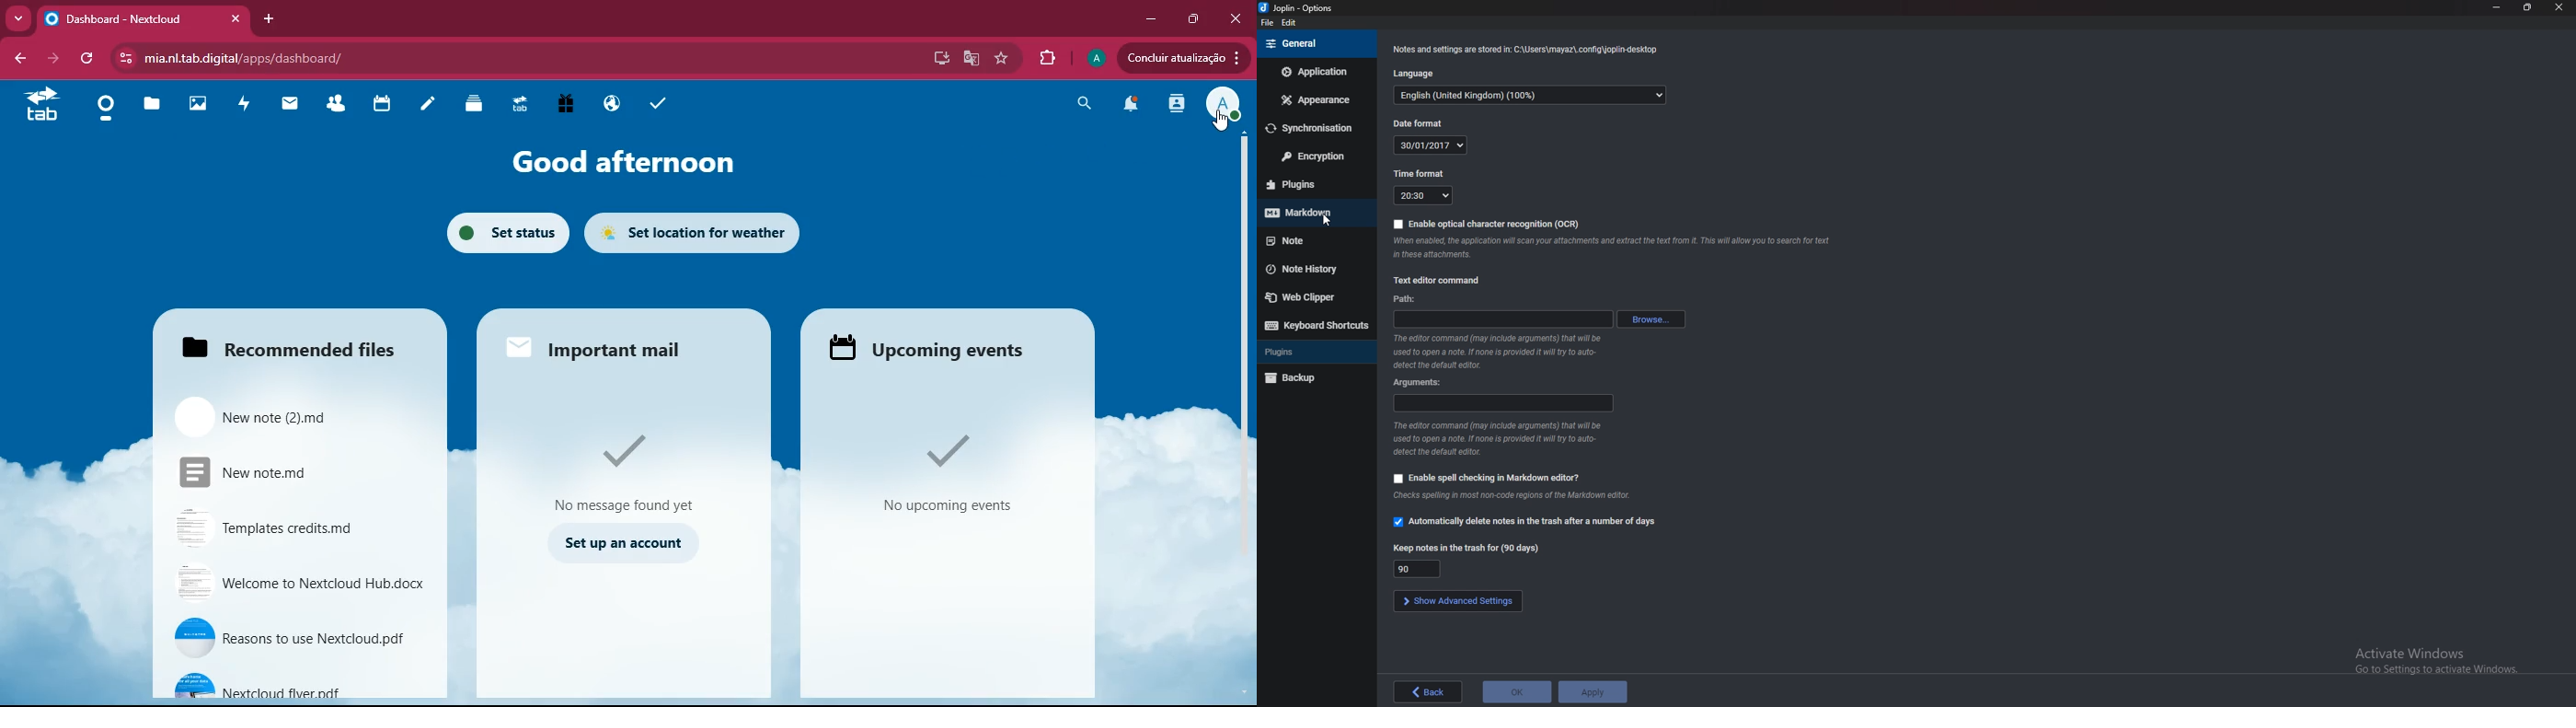 The image size is (2576, 728). I want to click on Mark down, so click(1307, 213).